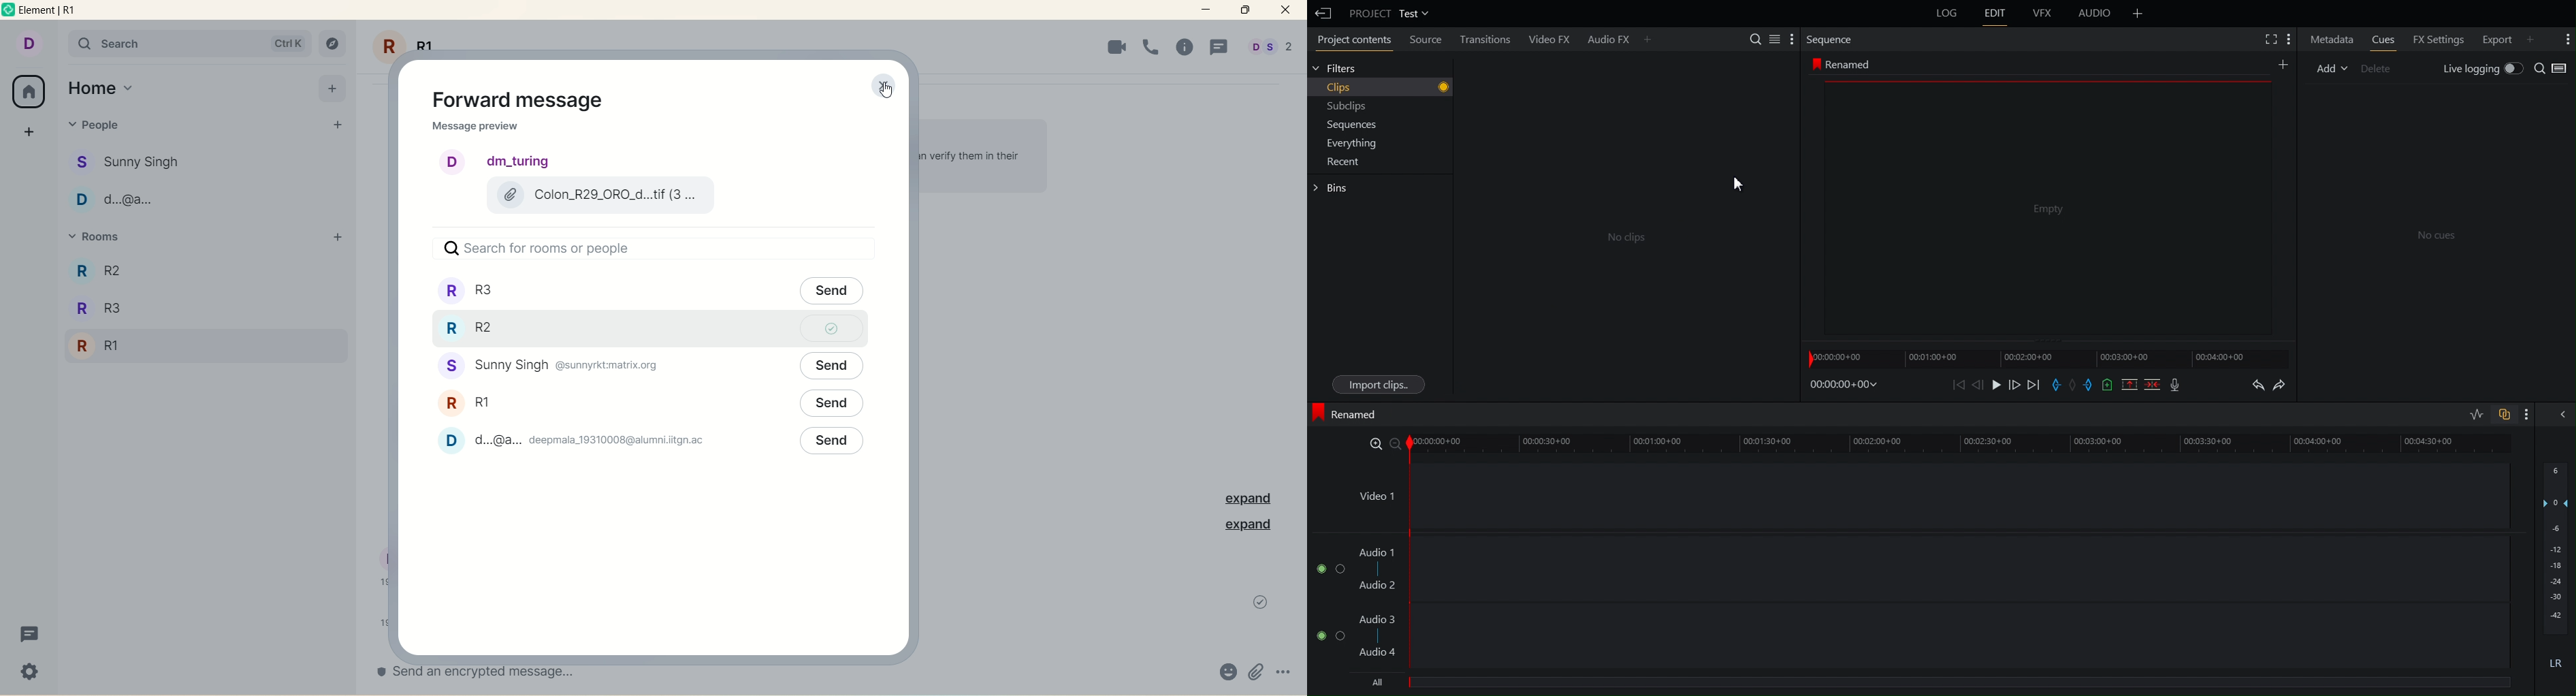 This screenshot has width=2576, height=700. I want to click on Renamed, so click(1845, 65).